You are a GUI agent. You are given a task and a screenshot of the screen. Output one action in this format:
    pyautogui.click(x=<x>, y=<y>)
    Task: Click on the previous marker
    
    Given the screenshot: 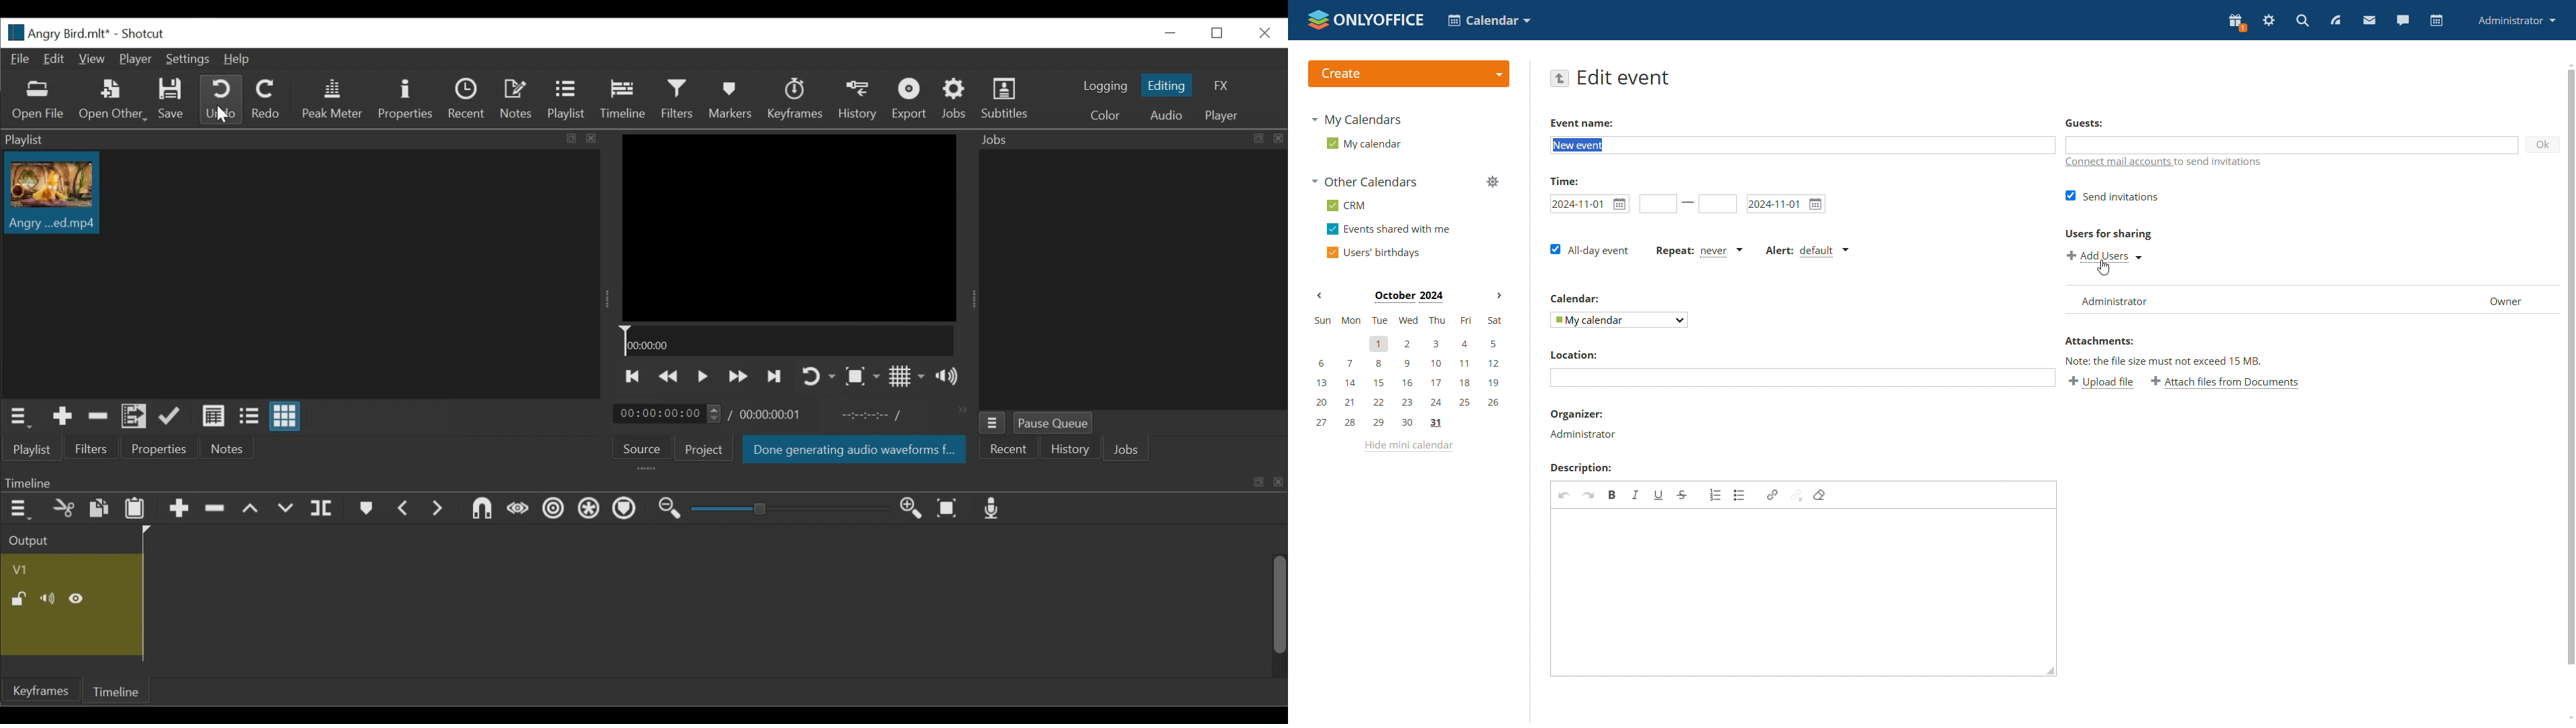 What is the action you would take?
    pyautogui.click(x=404, y=508)
    